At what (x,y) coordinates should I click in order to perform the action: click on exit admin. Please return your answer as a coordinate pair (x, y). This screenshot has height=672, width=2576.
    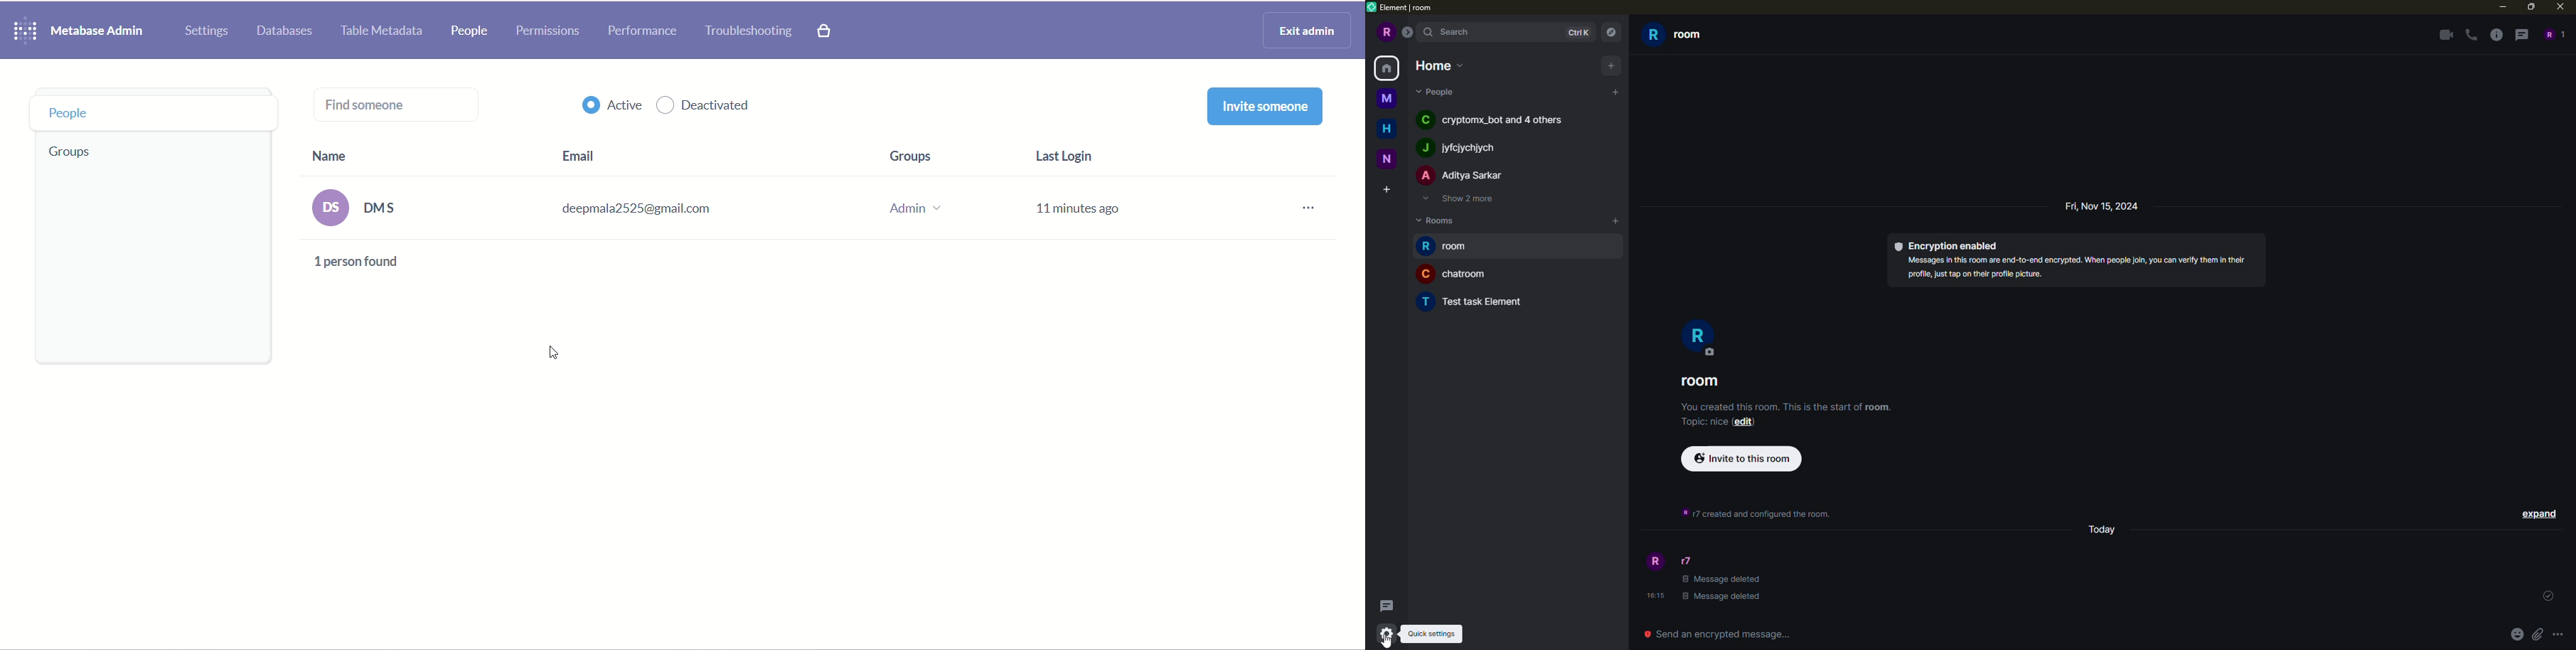
    Looking at the image, I should click on (1308, 31).